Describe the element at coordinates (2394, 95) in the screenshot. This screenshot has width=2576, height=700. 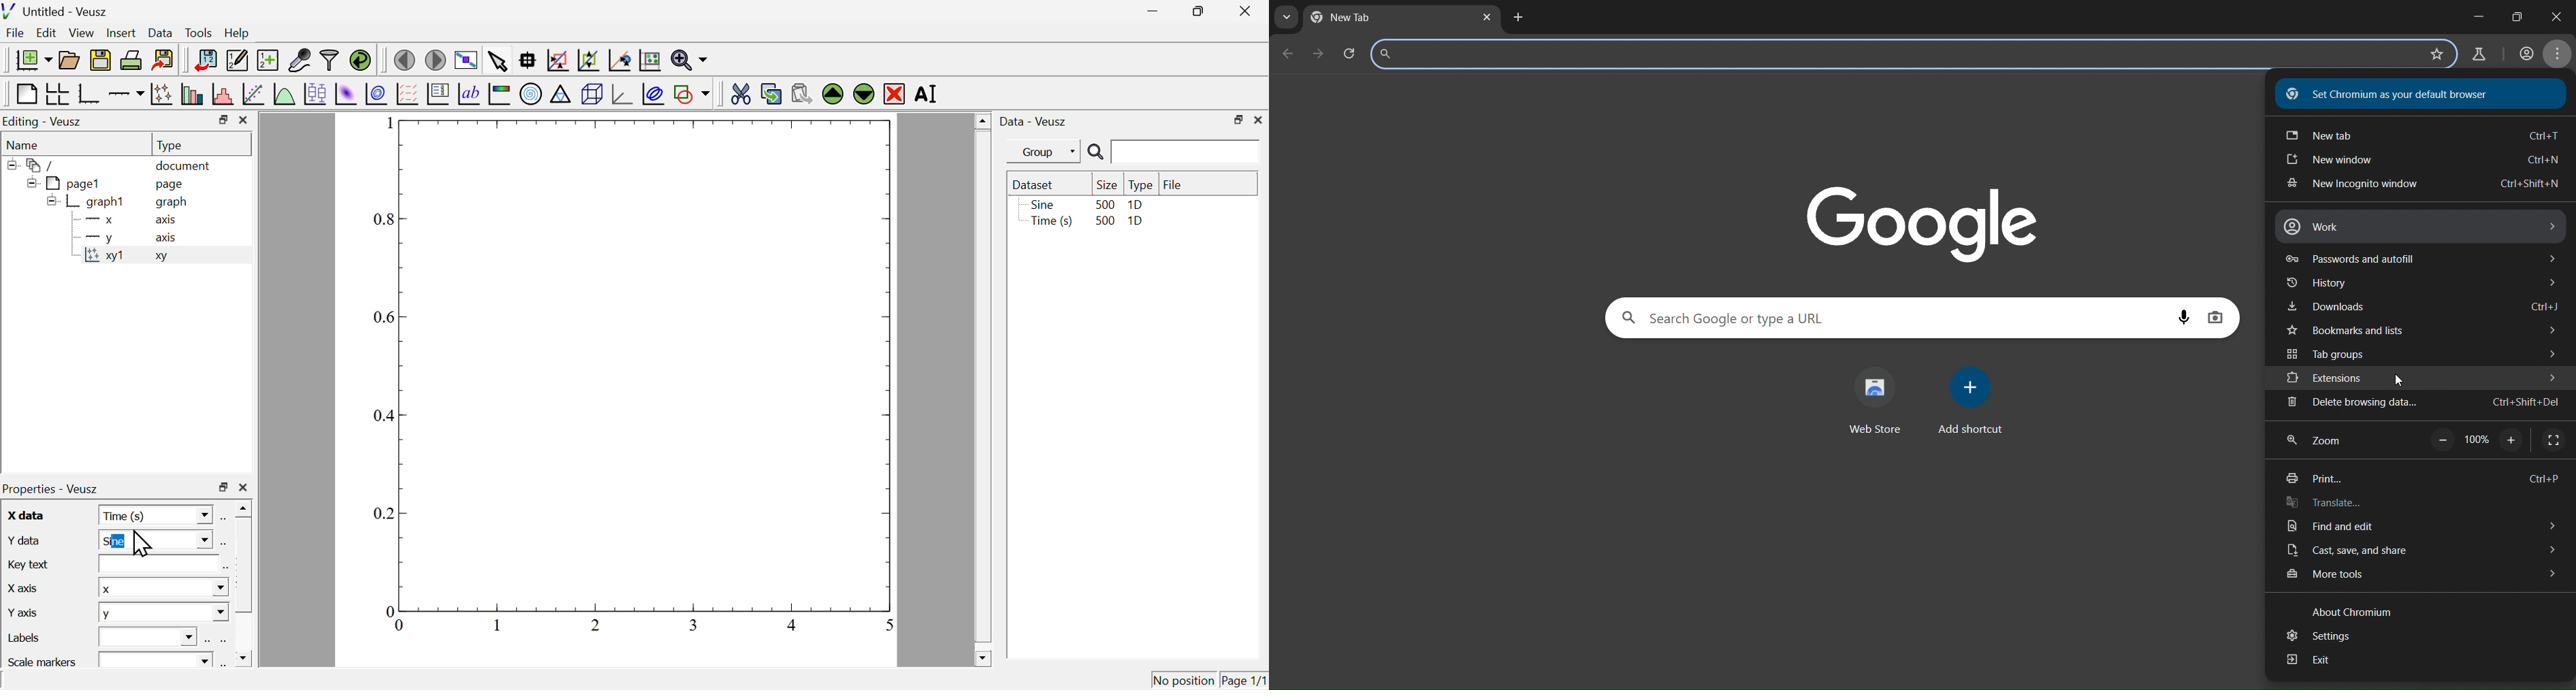
I see `Set Chromium as your default browser` at that location.